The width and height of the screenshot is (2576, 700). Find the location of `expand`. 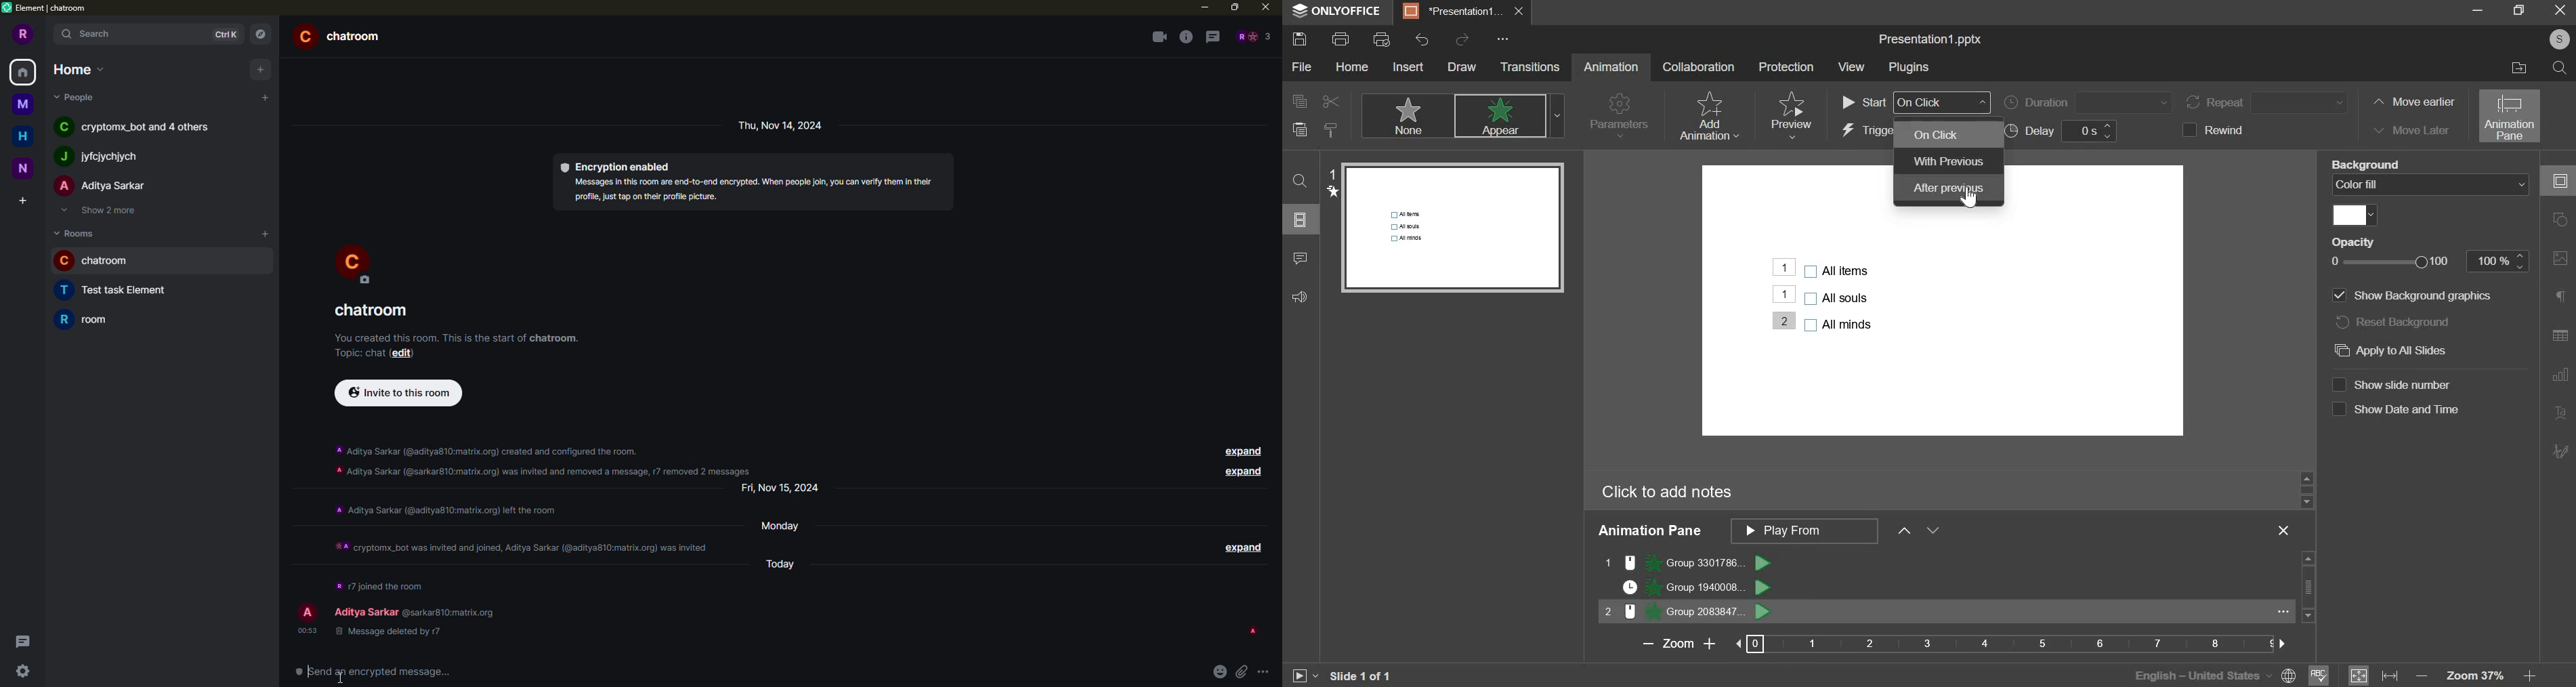

expand is located at coordinates (1241, 472).